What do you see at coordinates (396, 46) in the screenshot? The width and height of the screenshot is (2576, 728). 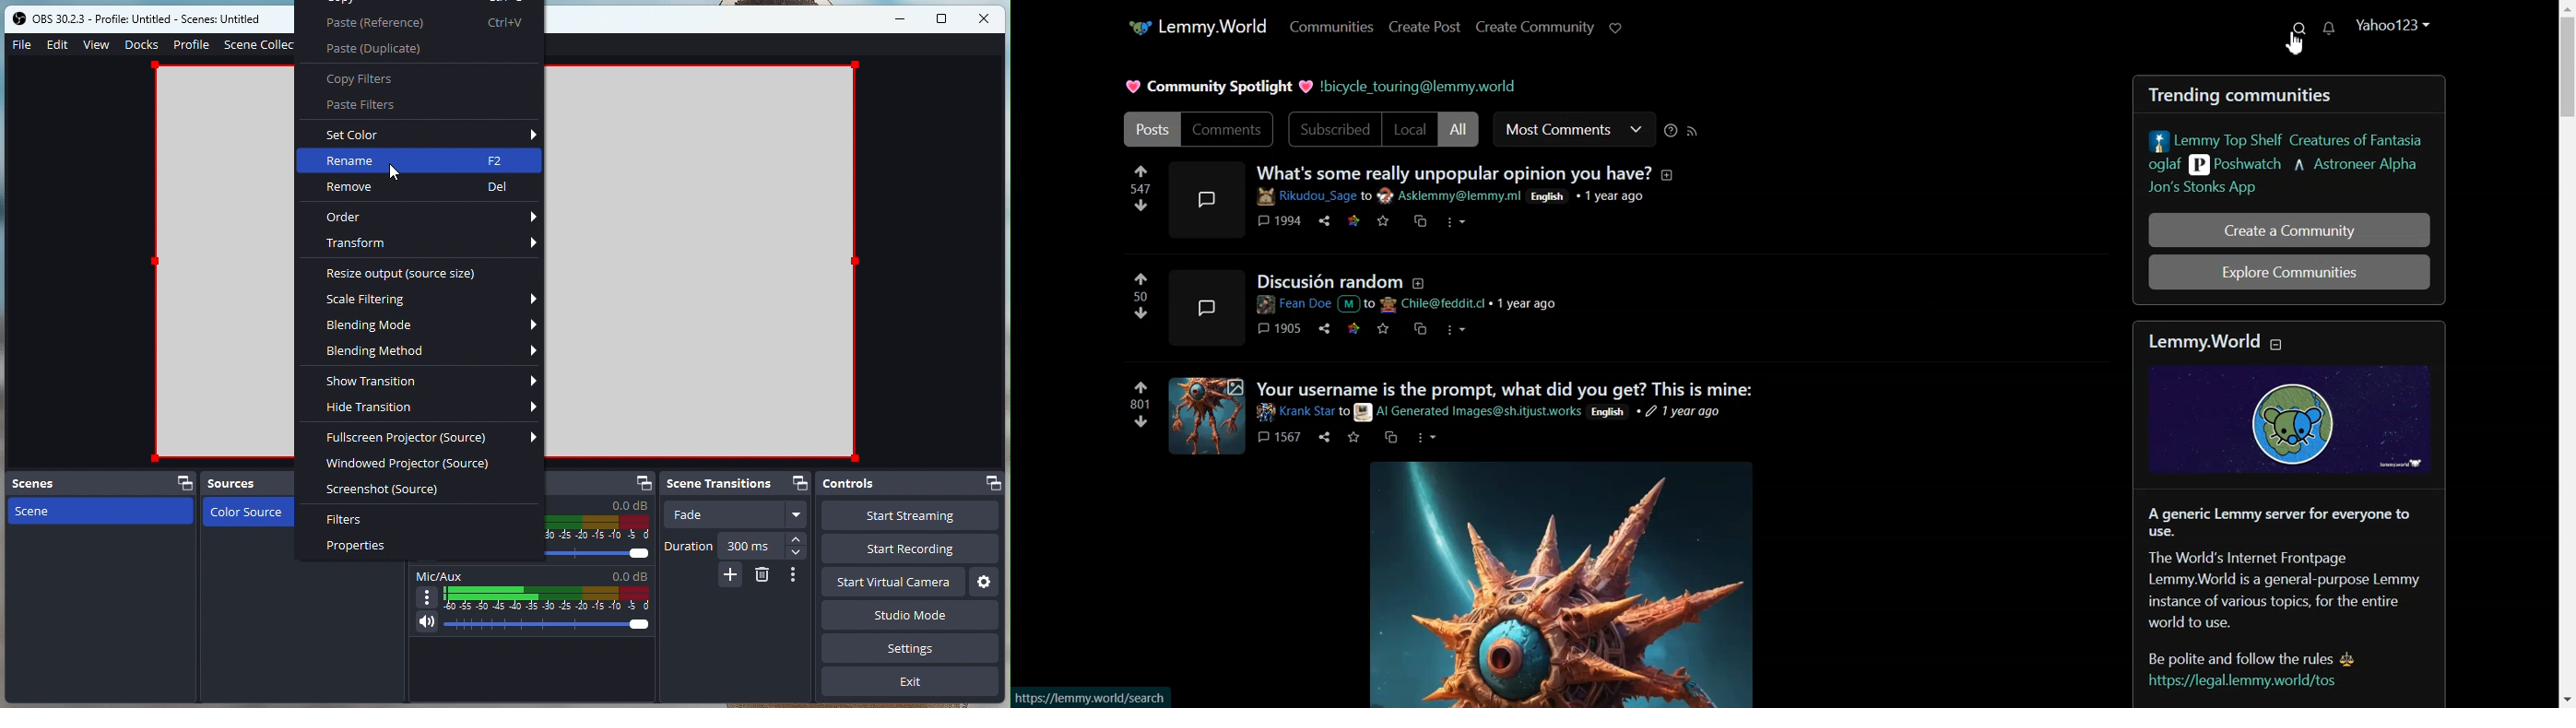 I see `Paste` at bounding box center [396, 46].